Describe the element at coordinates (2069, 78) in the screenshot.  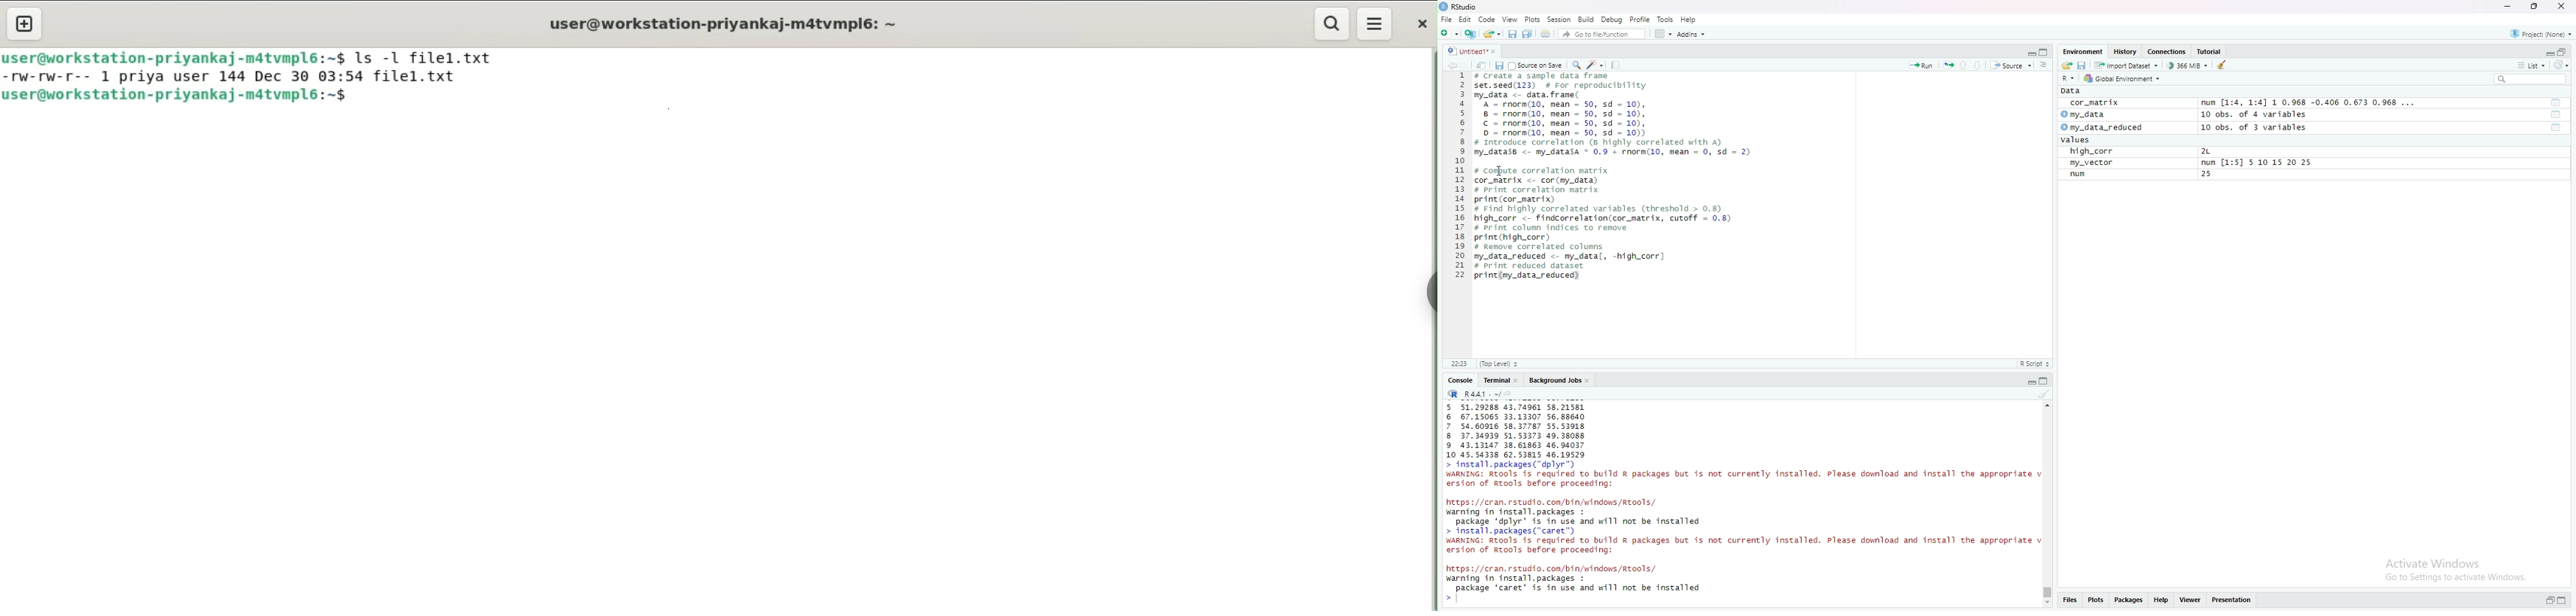
I see `R` at that location.